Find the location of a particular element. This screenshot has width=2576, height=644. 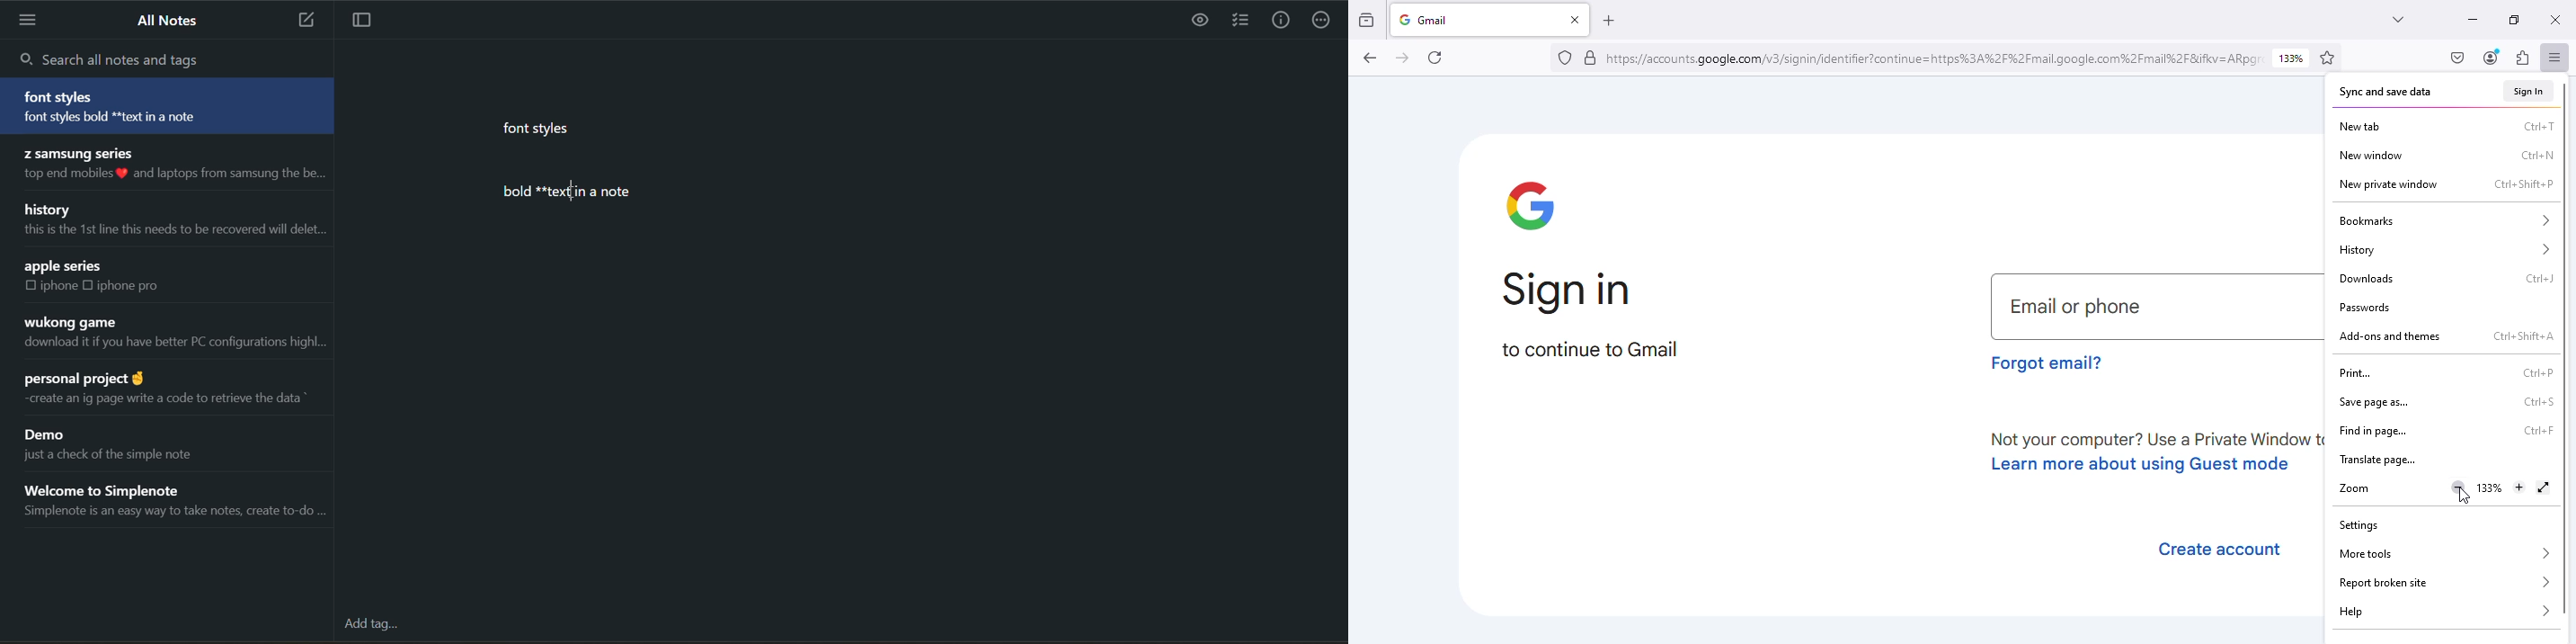

view recent browsing across windows and devices is located at coordinates (1367, 20).